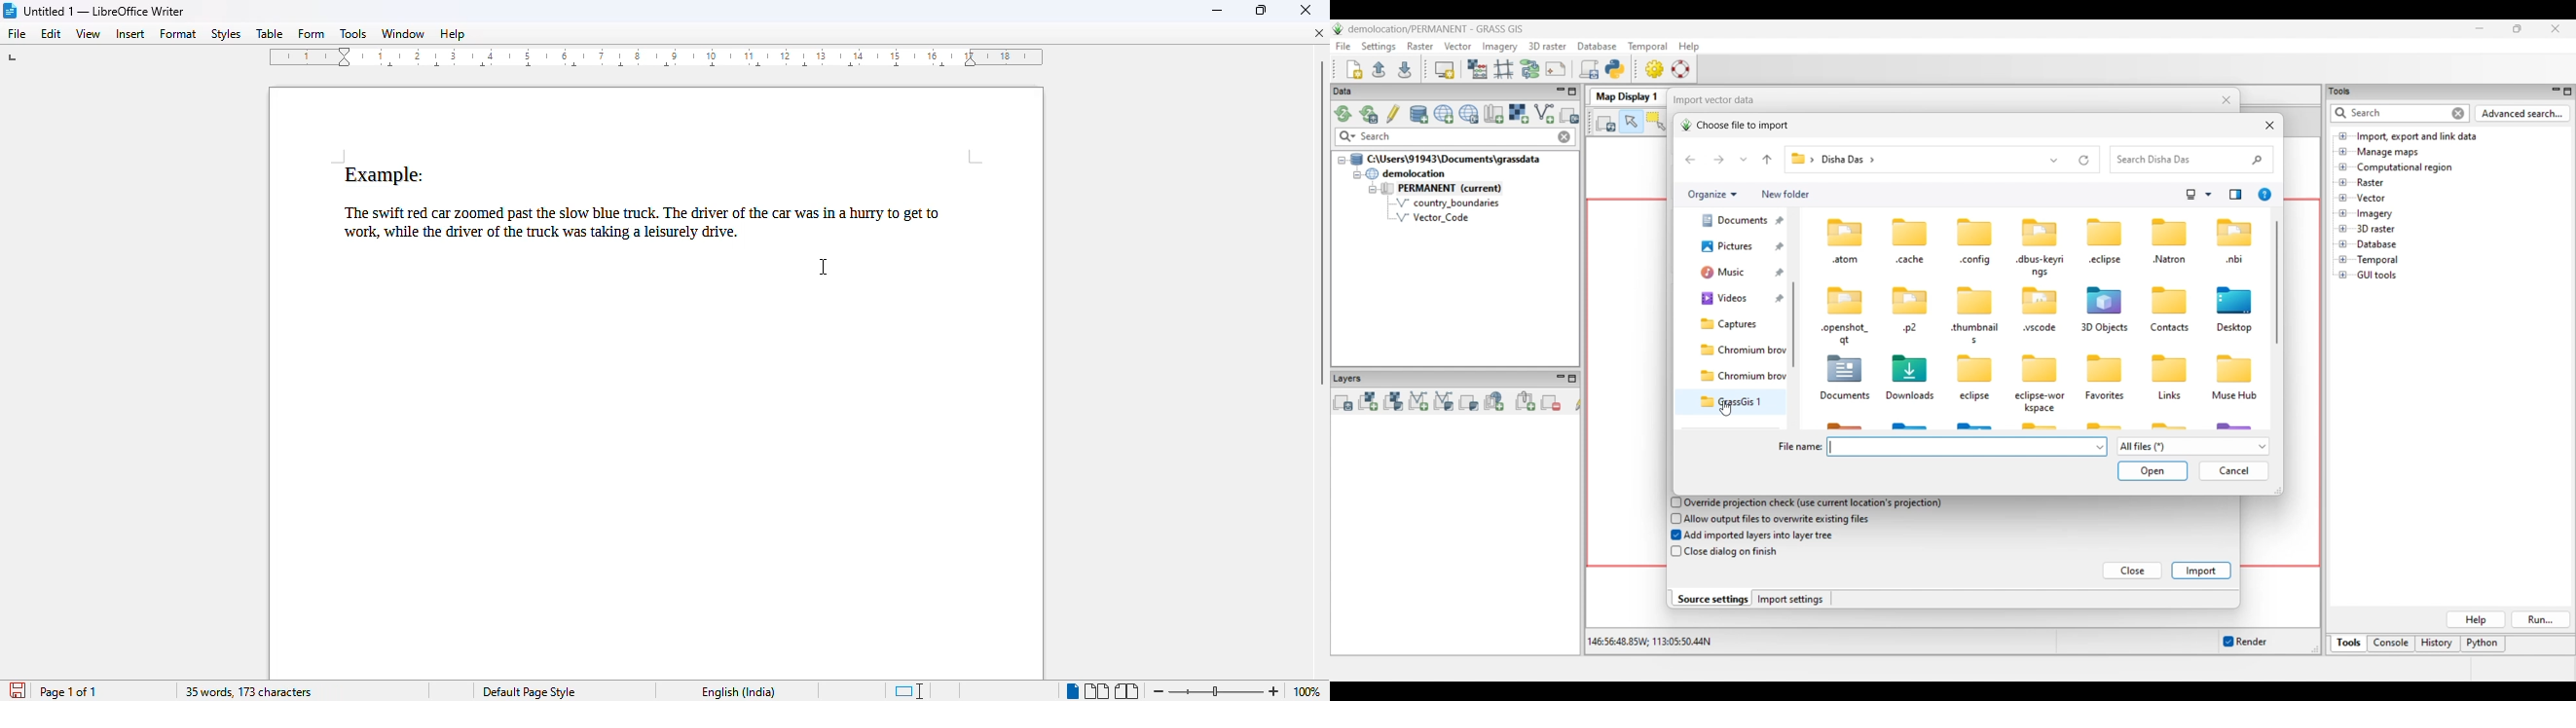 The width and height of the screenshot is (2576, 728). What do you see at coordinates (1321, 223) in the screenshot?
I see `Vertical scroll bar` at bounding box center [1321, 223].